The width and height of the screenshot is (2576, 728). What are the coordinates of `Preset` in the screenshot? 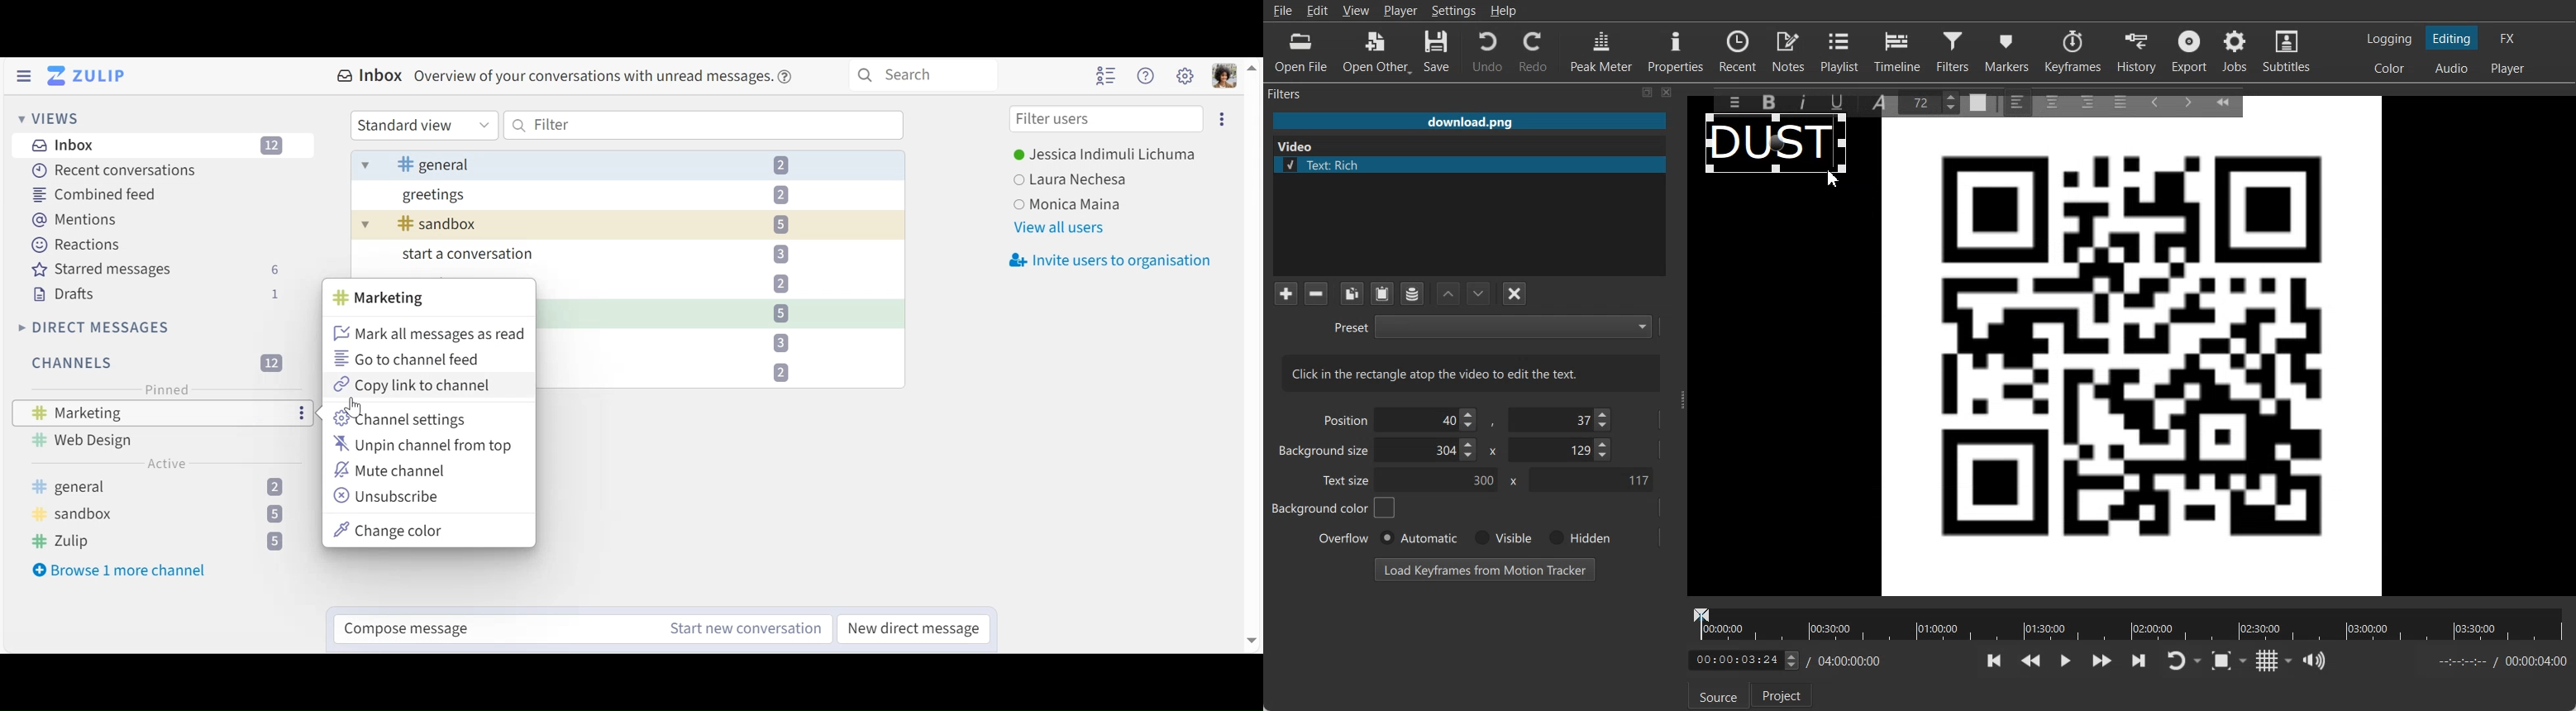 It's located at (1492, 326).